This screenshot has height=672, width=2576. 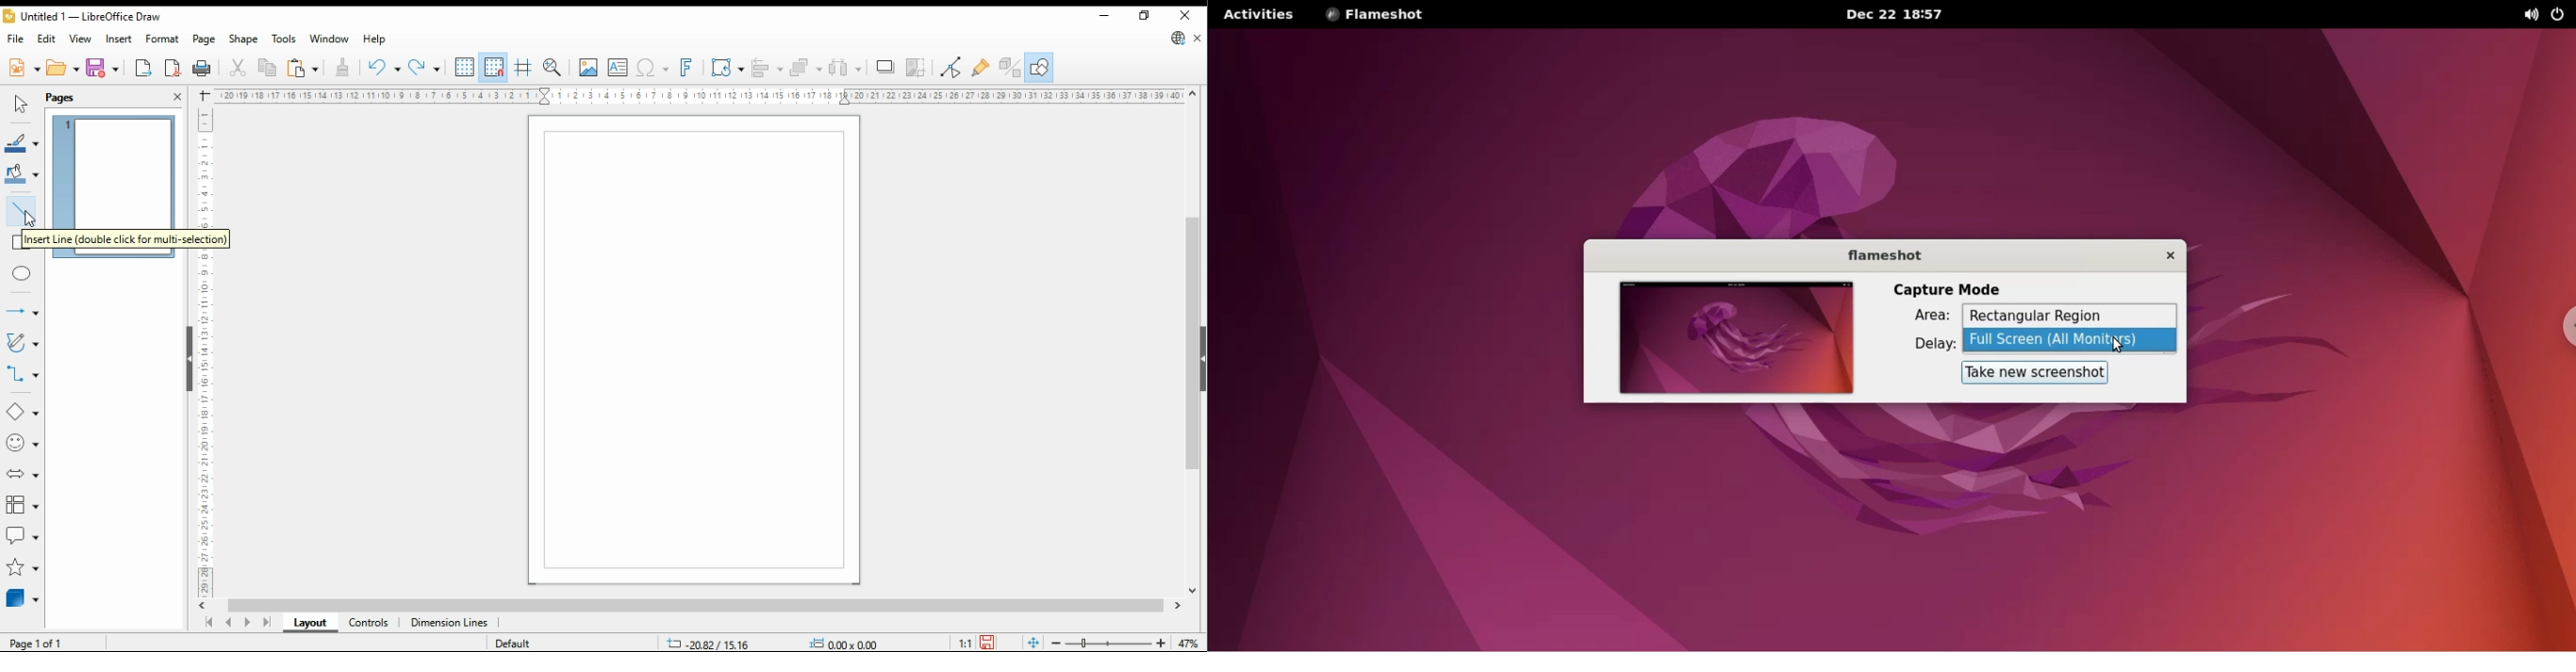 What do you see at coordinates (805, 67) in the screenshot?
I see `arrange` at bounding box center [805, 67].